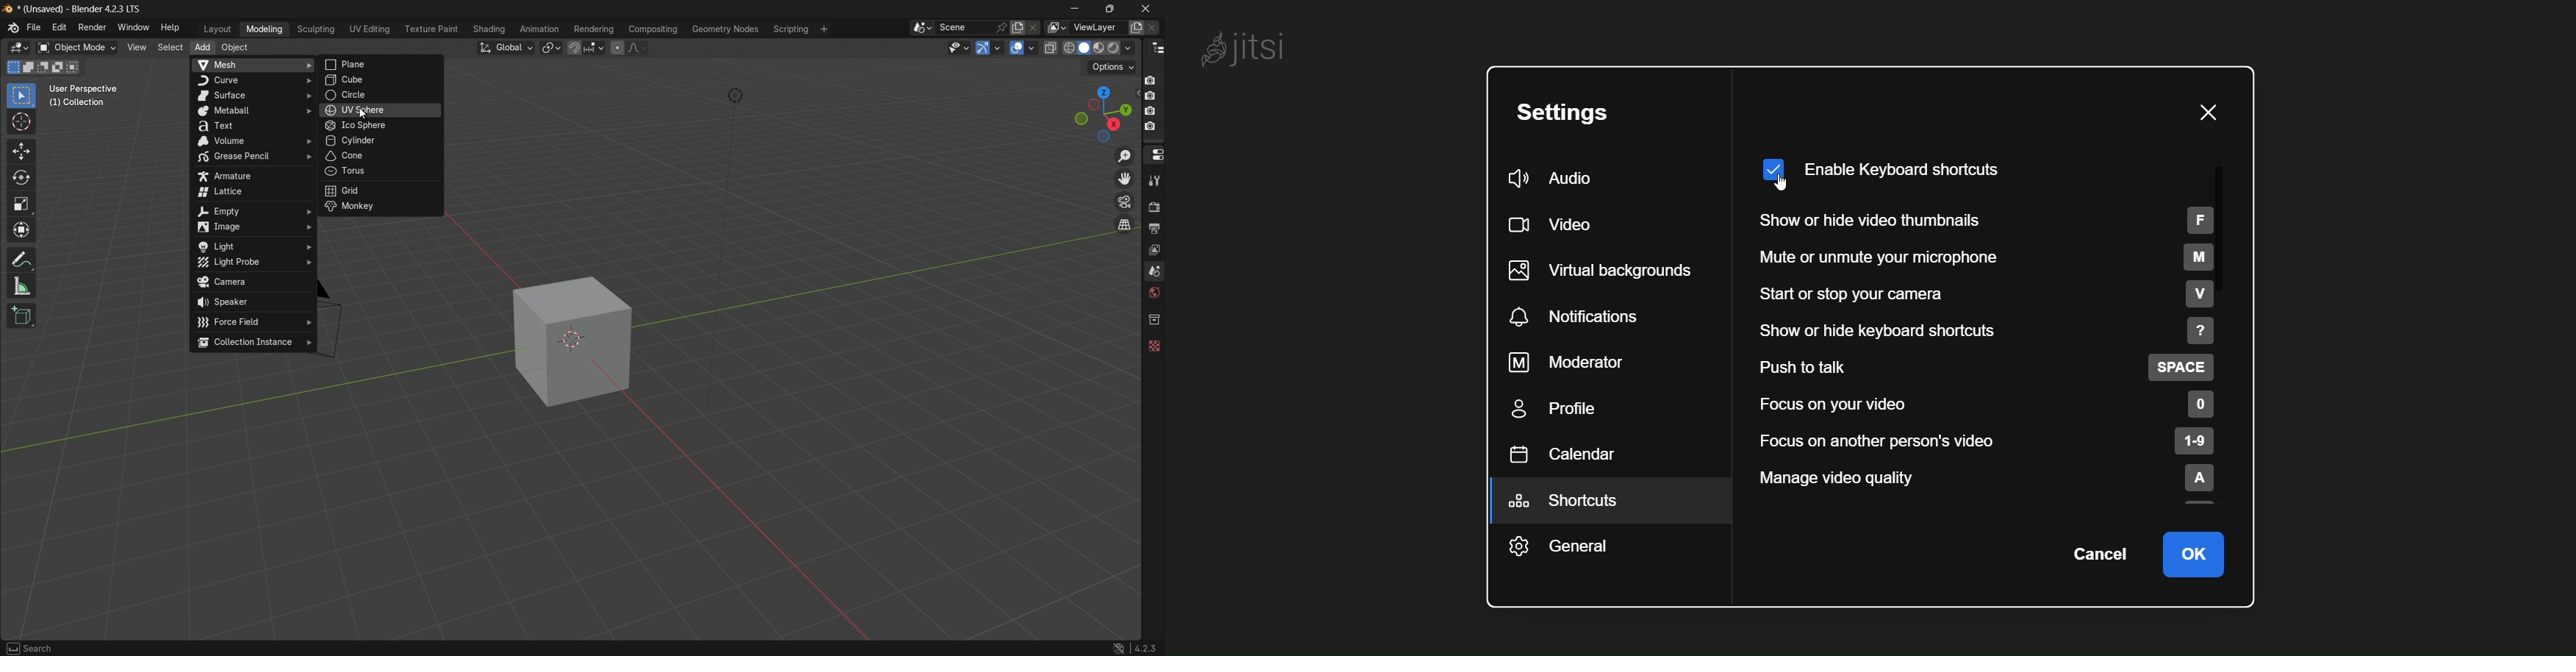  I want to click on scripting menu, so click(790, 29).